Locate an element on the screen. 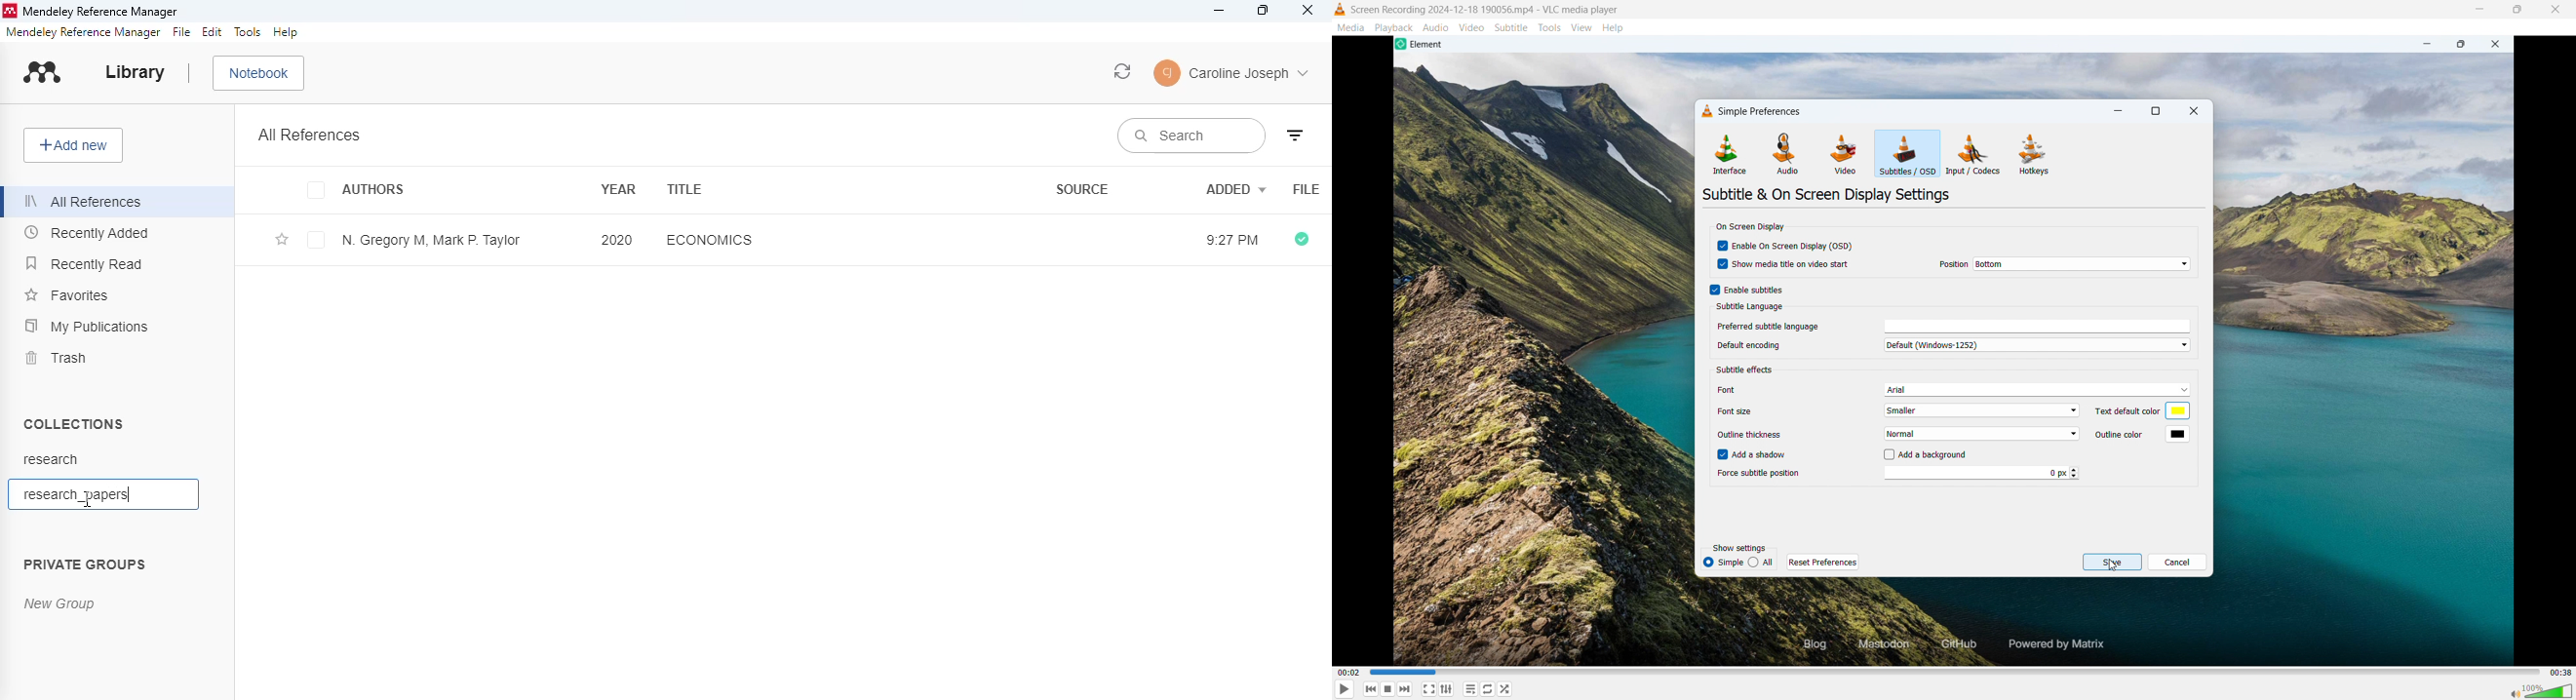  filter by is located at coordinates (1295, 136).